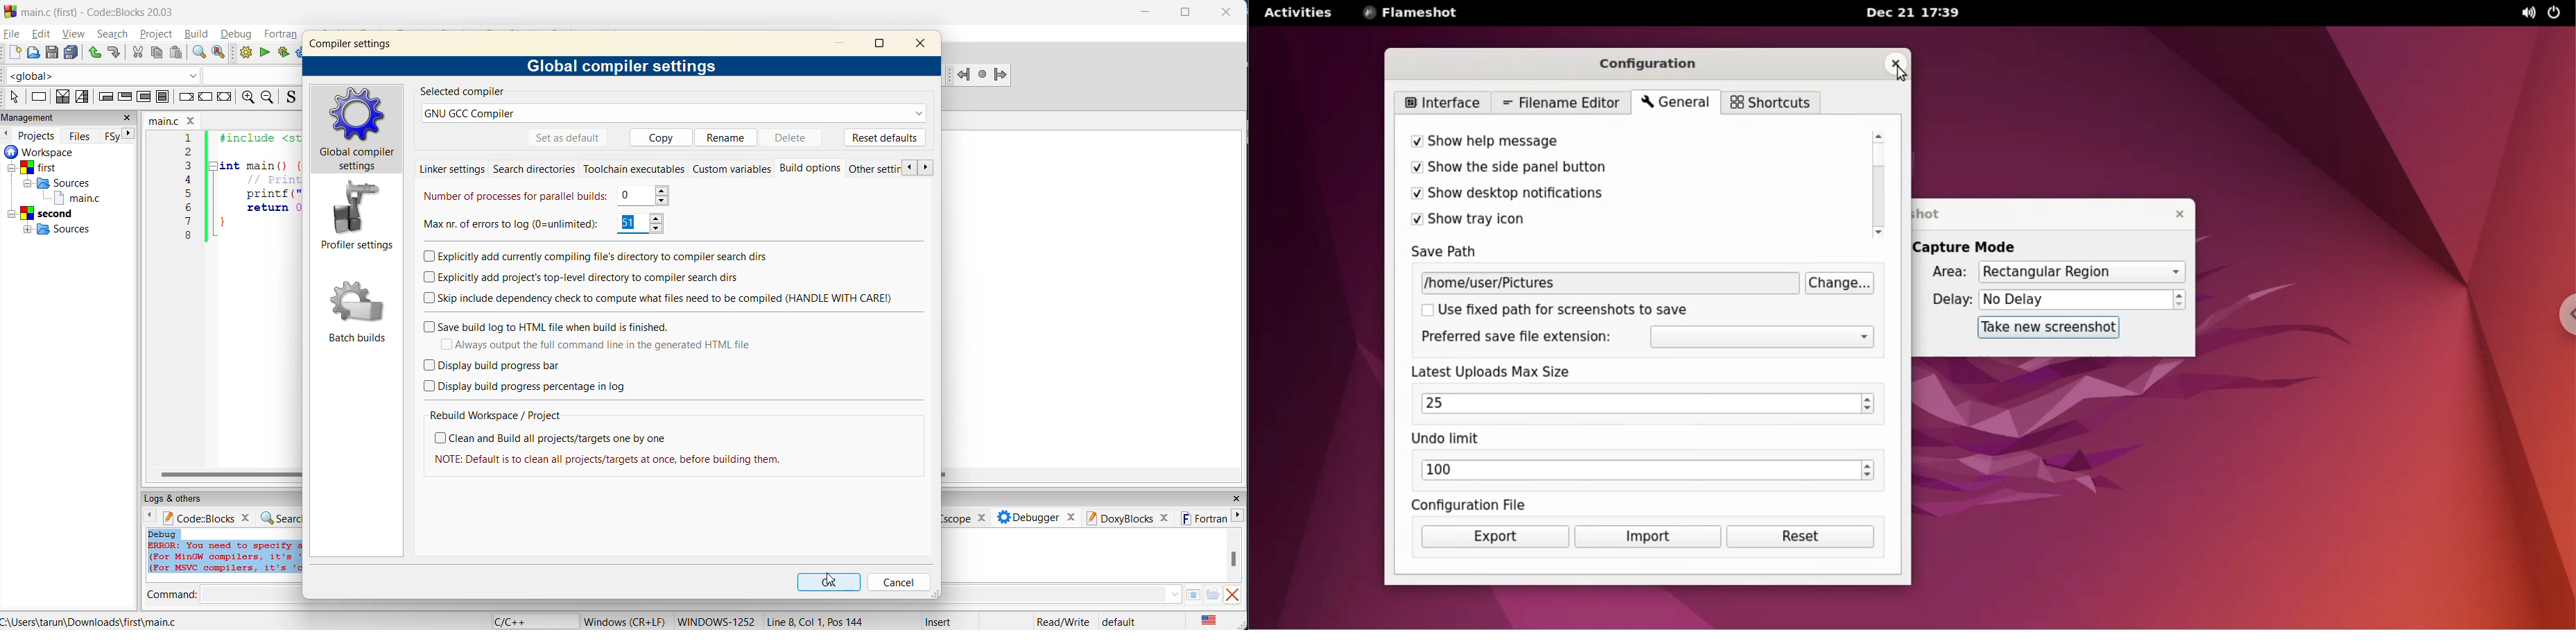  Describe the element at coordinates (494, 415) in the screenshot. I see `rebuild workspace/project` at that location.